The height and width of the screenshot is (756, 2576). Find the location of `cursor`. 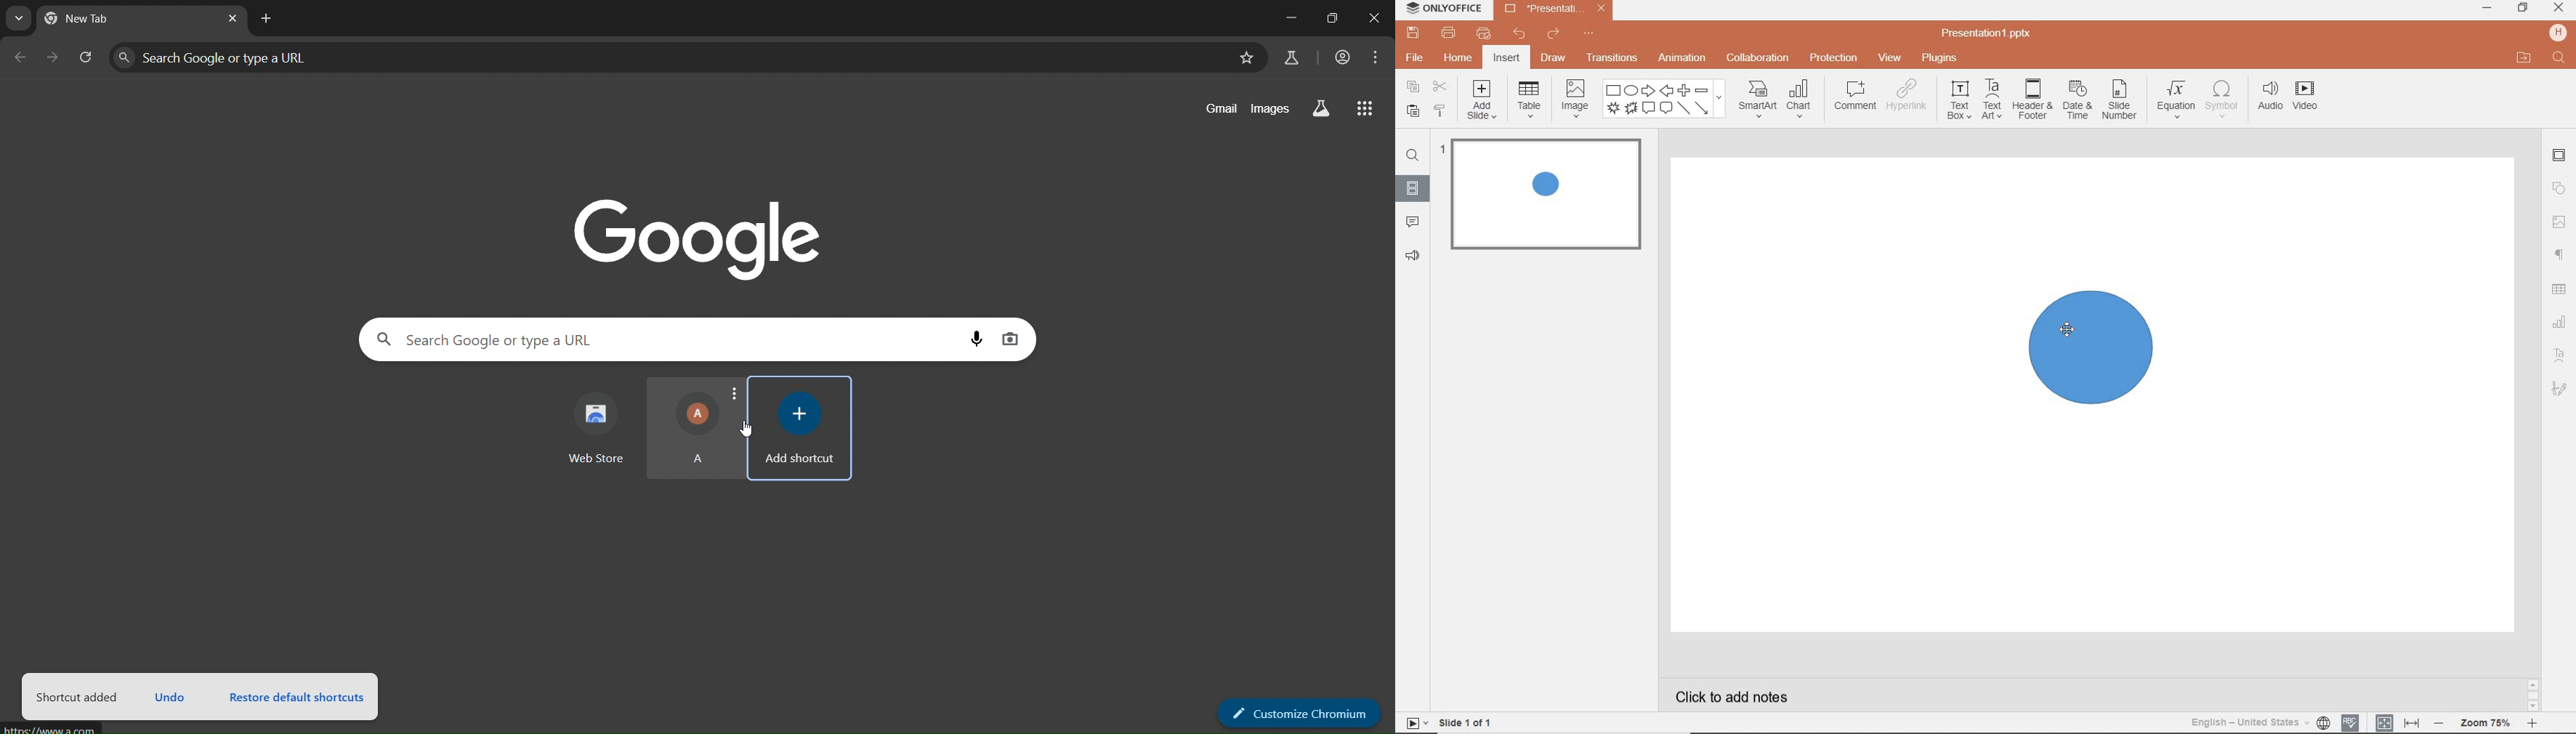

cursor is located at coordinates (747, 432).